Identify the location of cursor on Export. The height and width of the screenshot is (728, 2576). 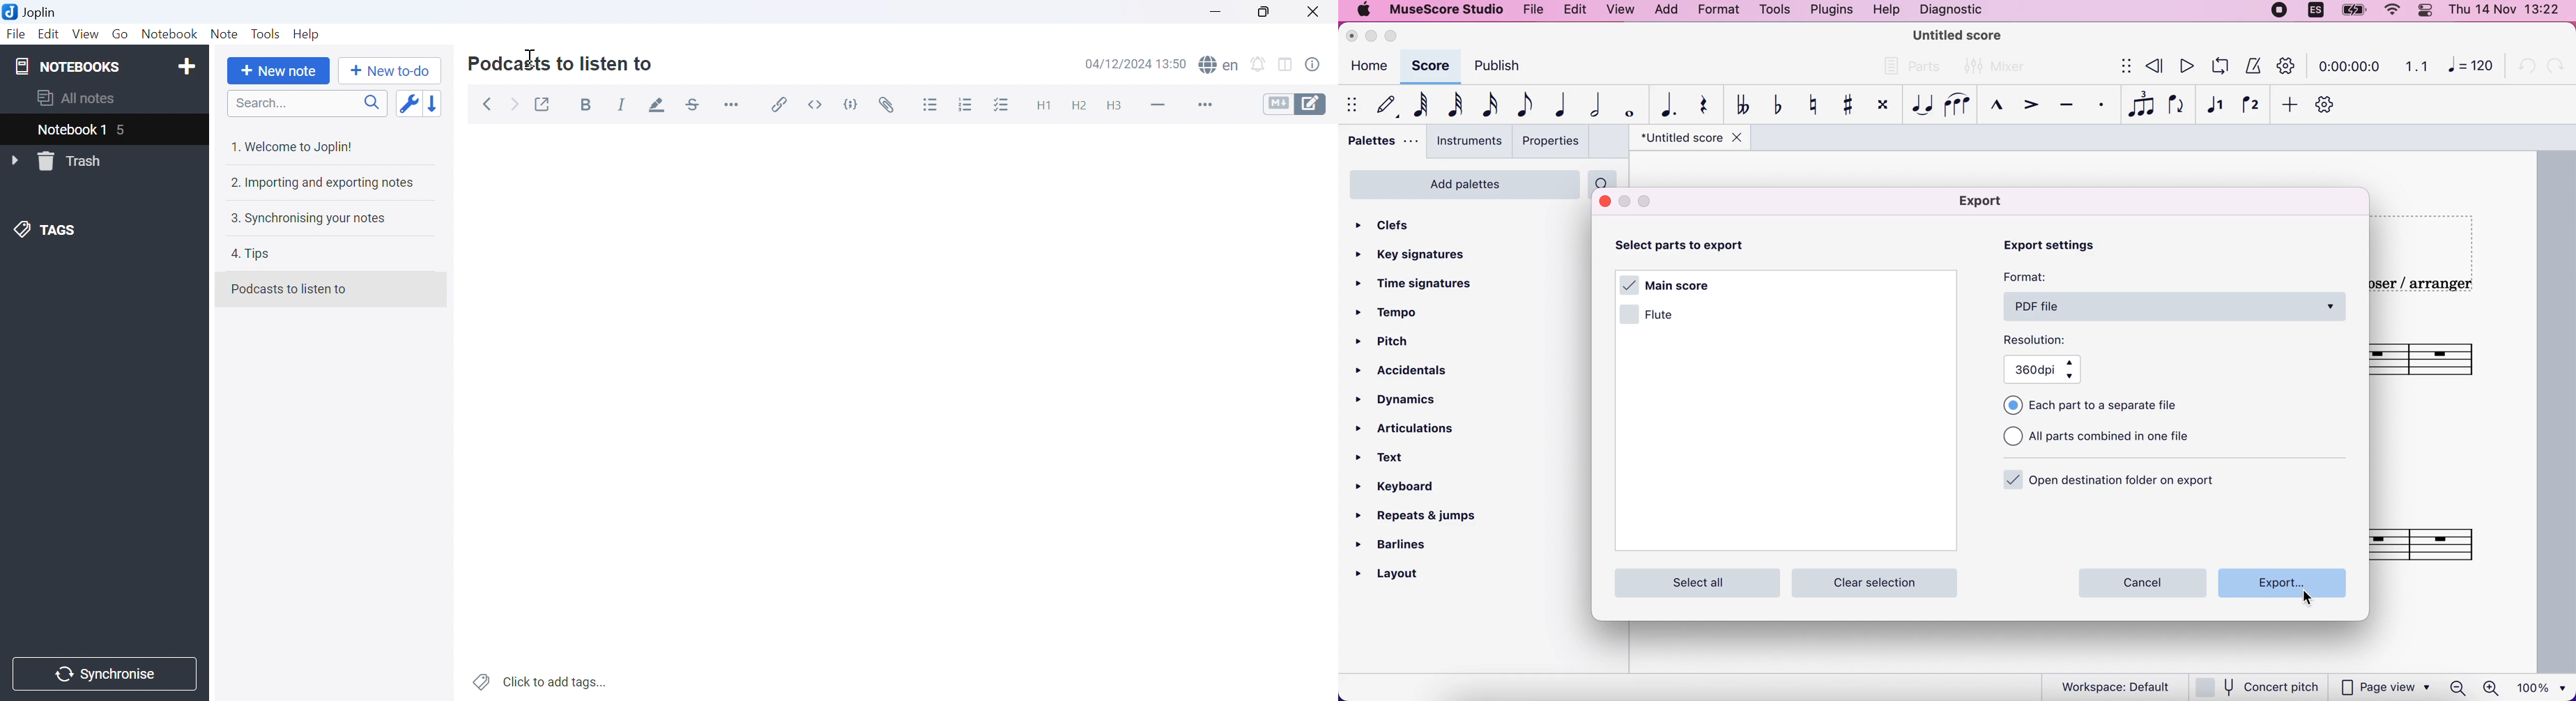
(2311, 600).